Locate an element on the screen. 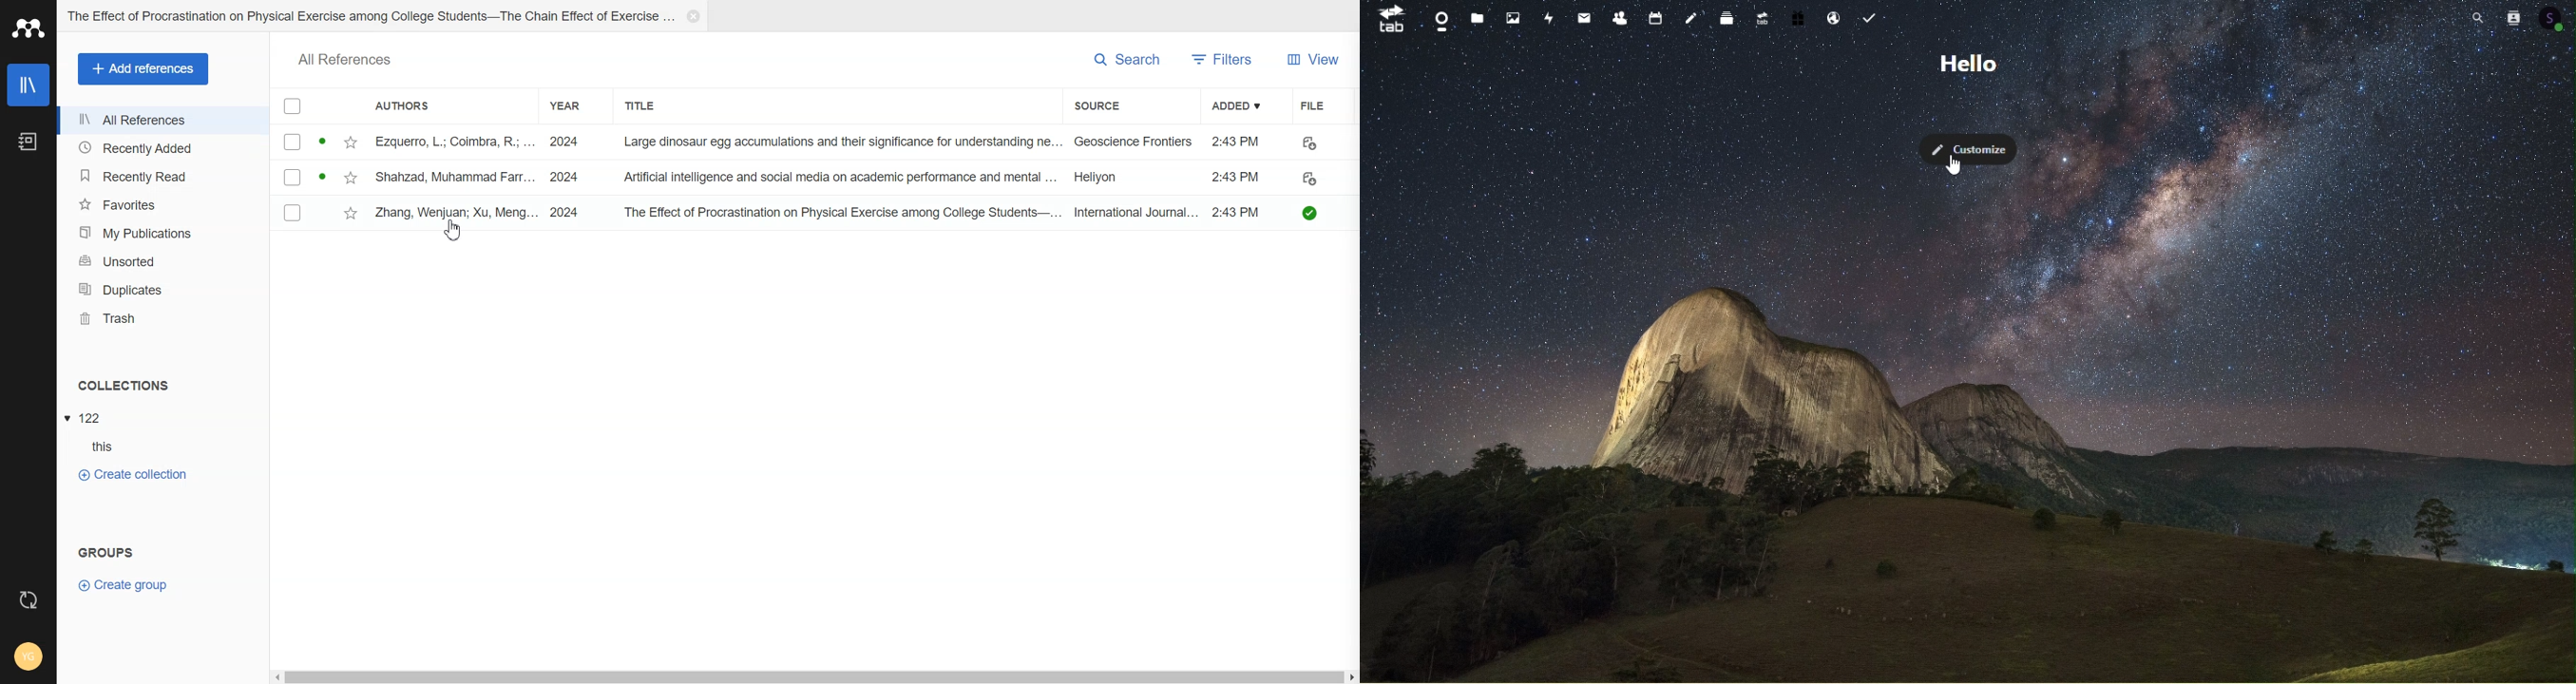 The height and width of the screenshot is (700, 2576).  The Effect of Procrastination on Physical Exercise among College Students-The Chain Effect of Exercise... is located at coordinates (370, 13).